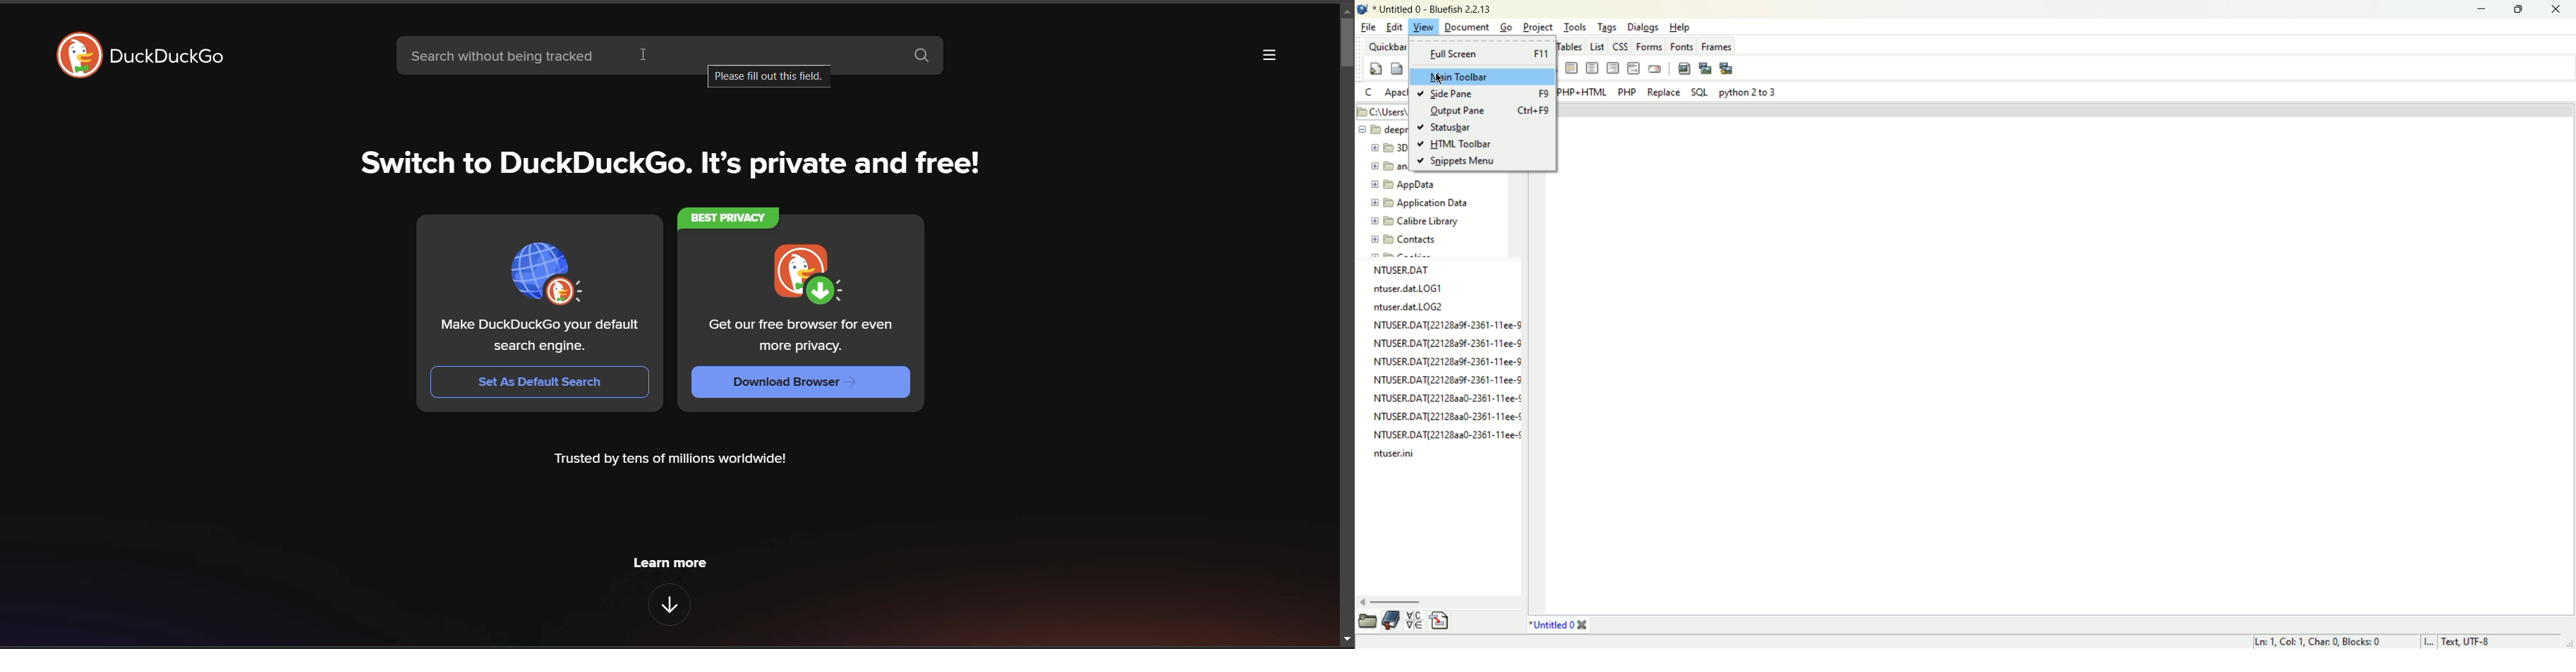  I want to click on tool tip, so click(770, 74).